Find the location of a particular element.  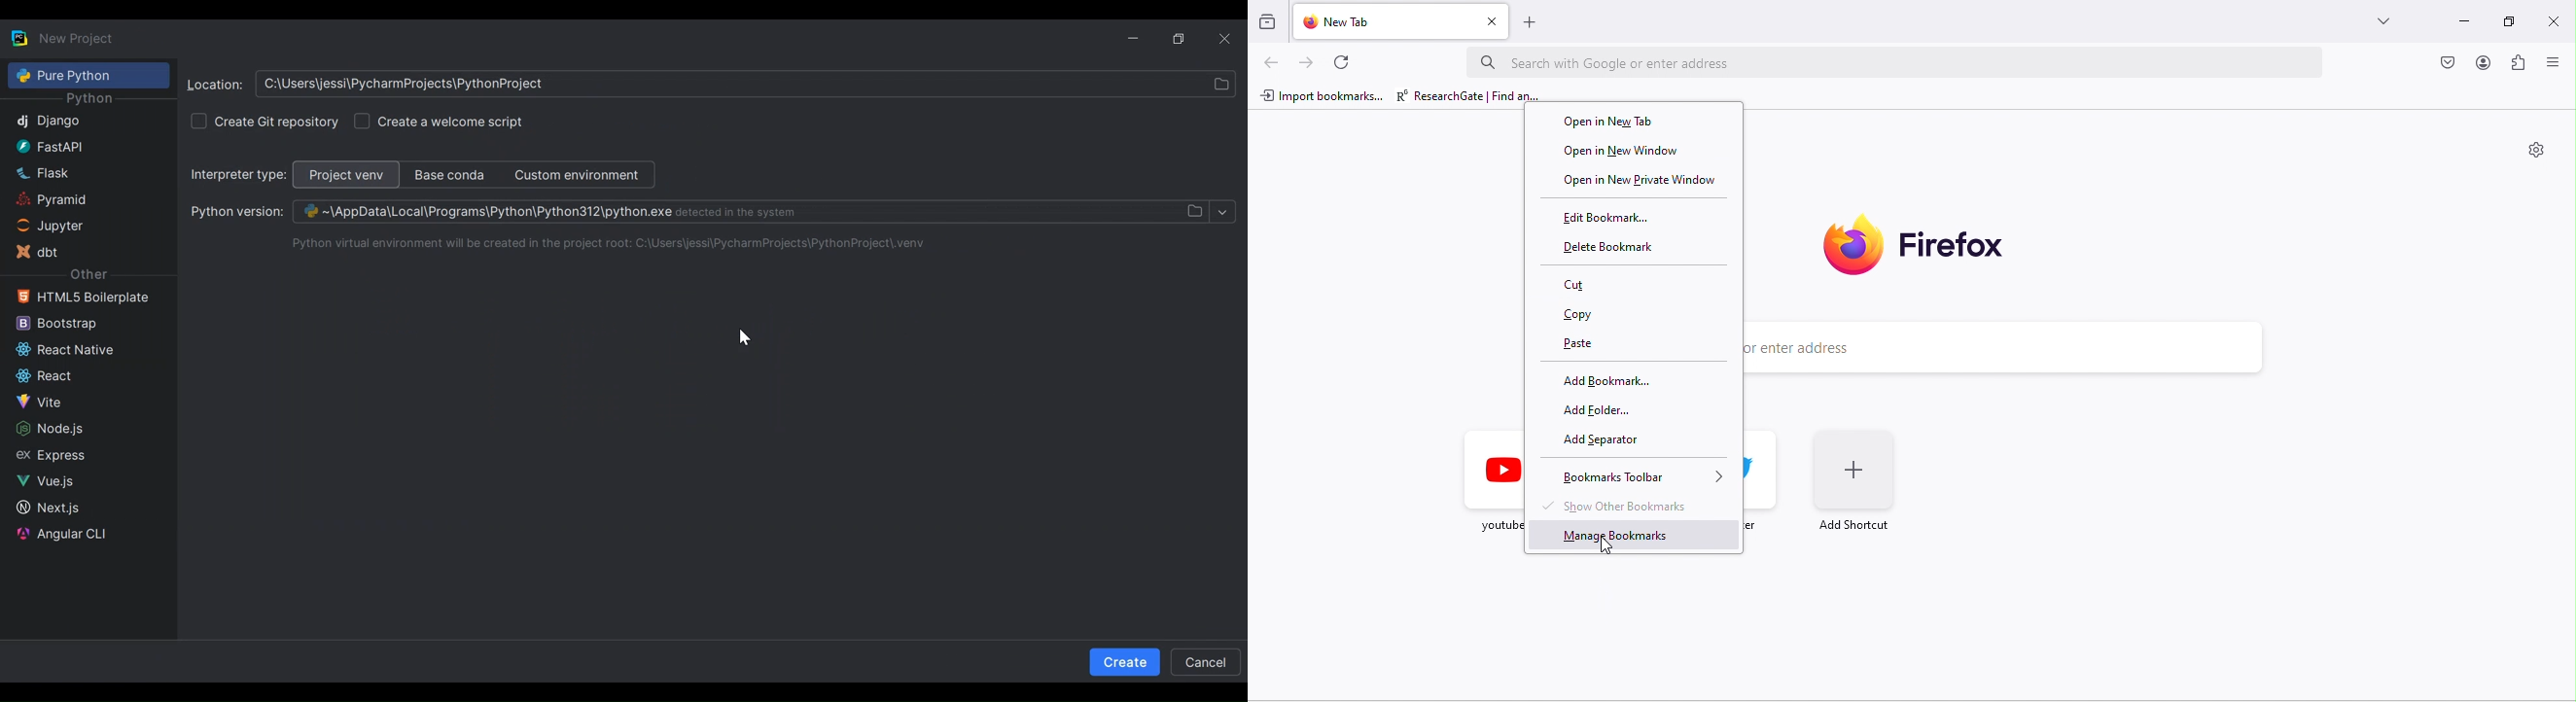

Next.js is located at coordinates (83, 507).